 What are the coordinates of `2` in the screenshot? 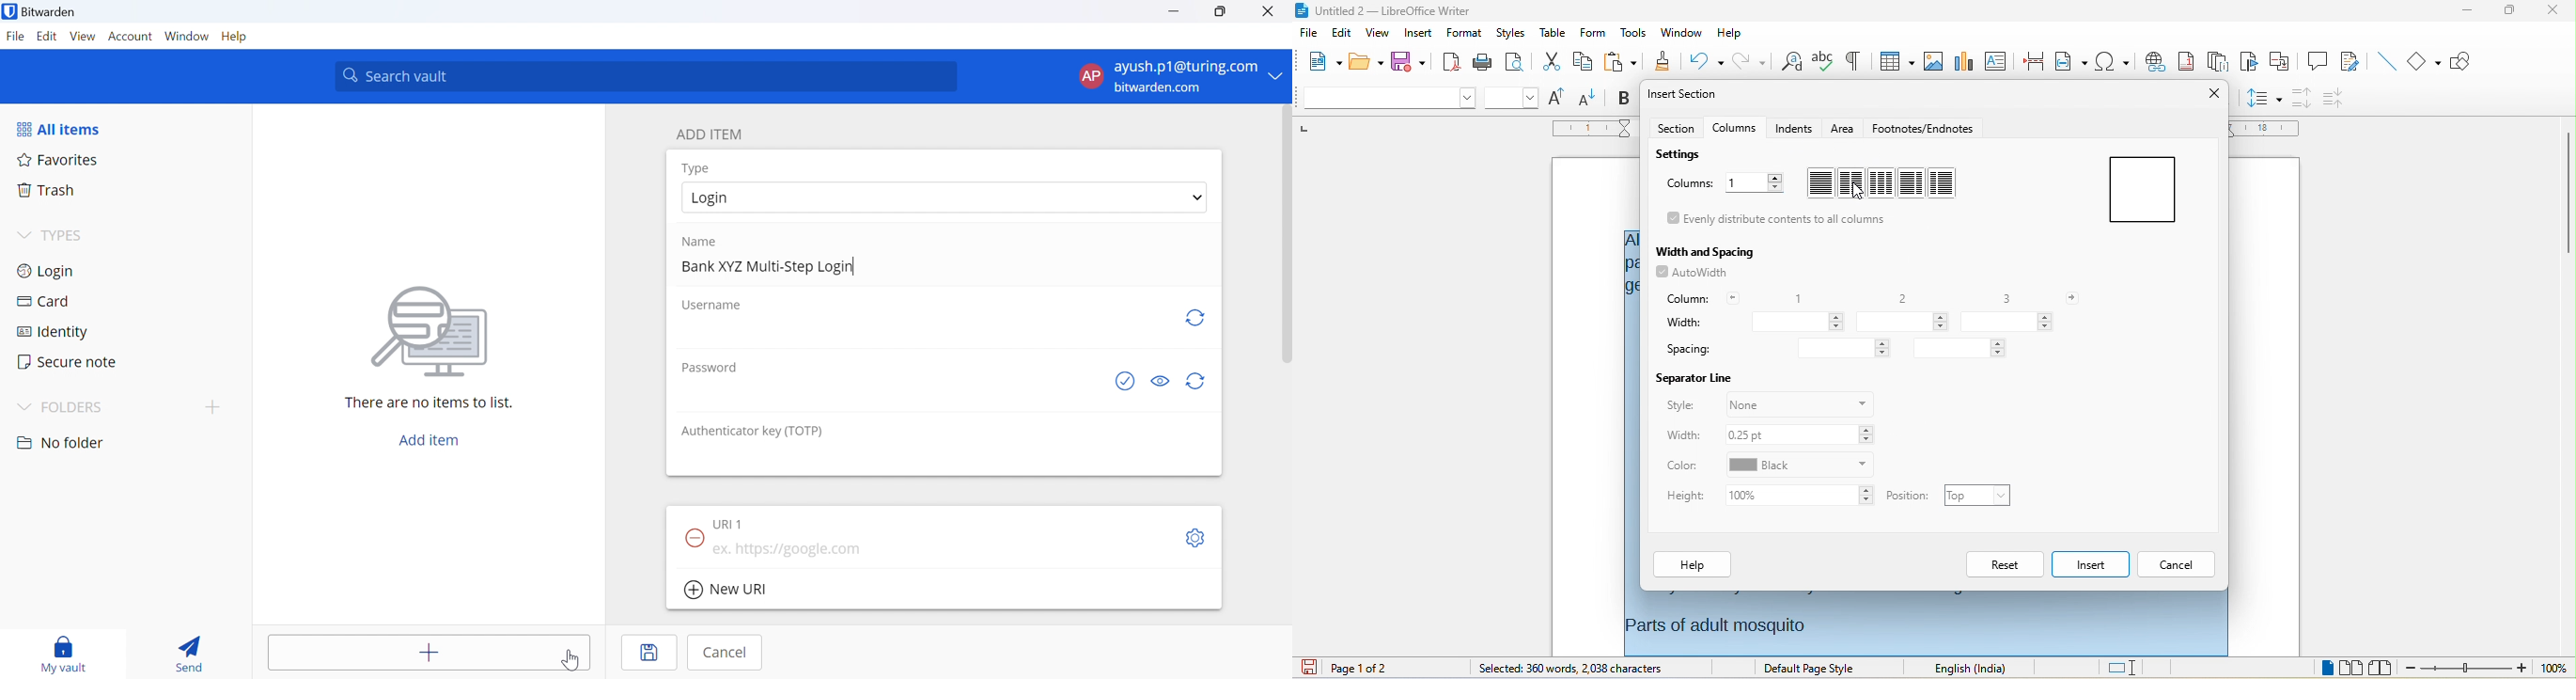 It's located at (1897, 298).